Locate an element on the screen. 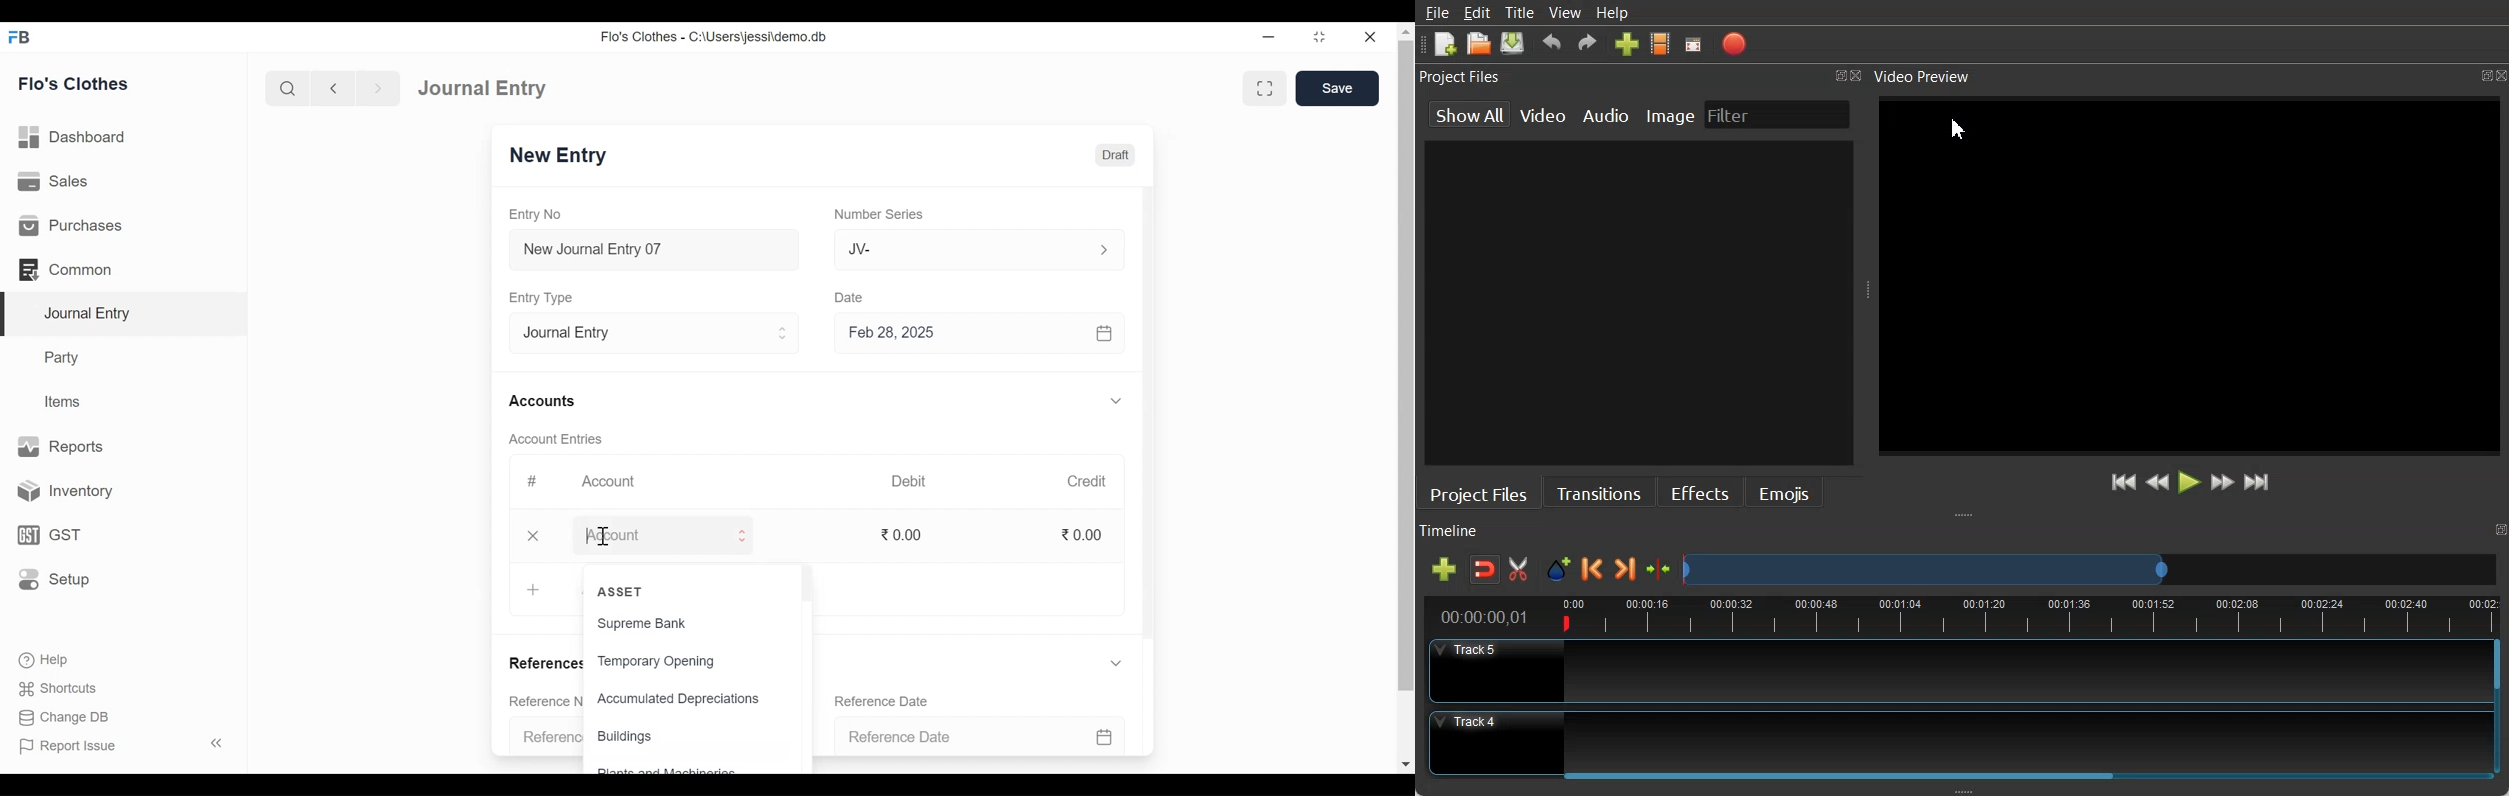 The height and width of the screenshot is (812, 2520). Timeline is located at coordinates (1449, 531).